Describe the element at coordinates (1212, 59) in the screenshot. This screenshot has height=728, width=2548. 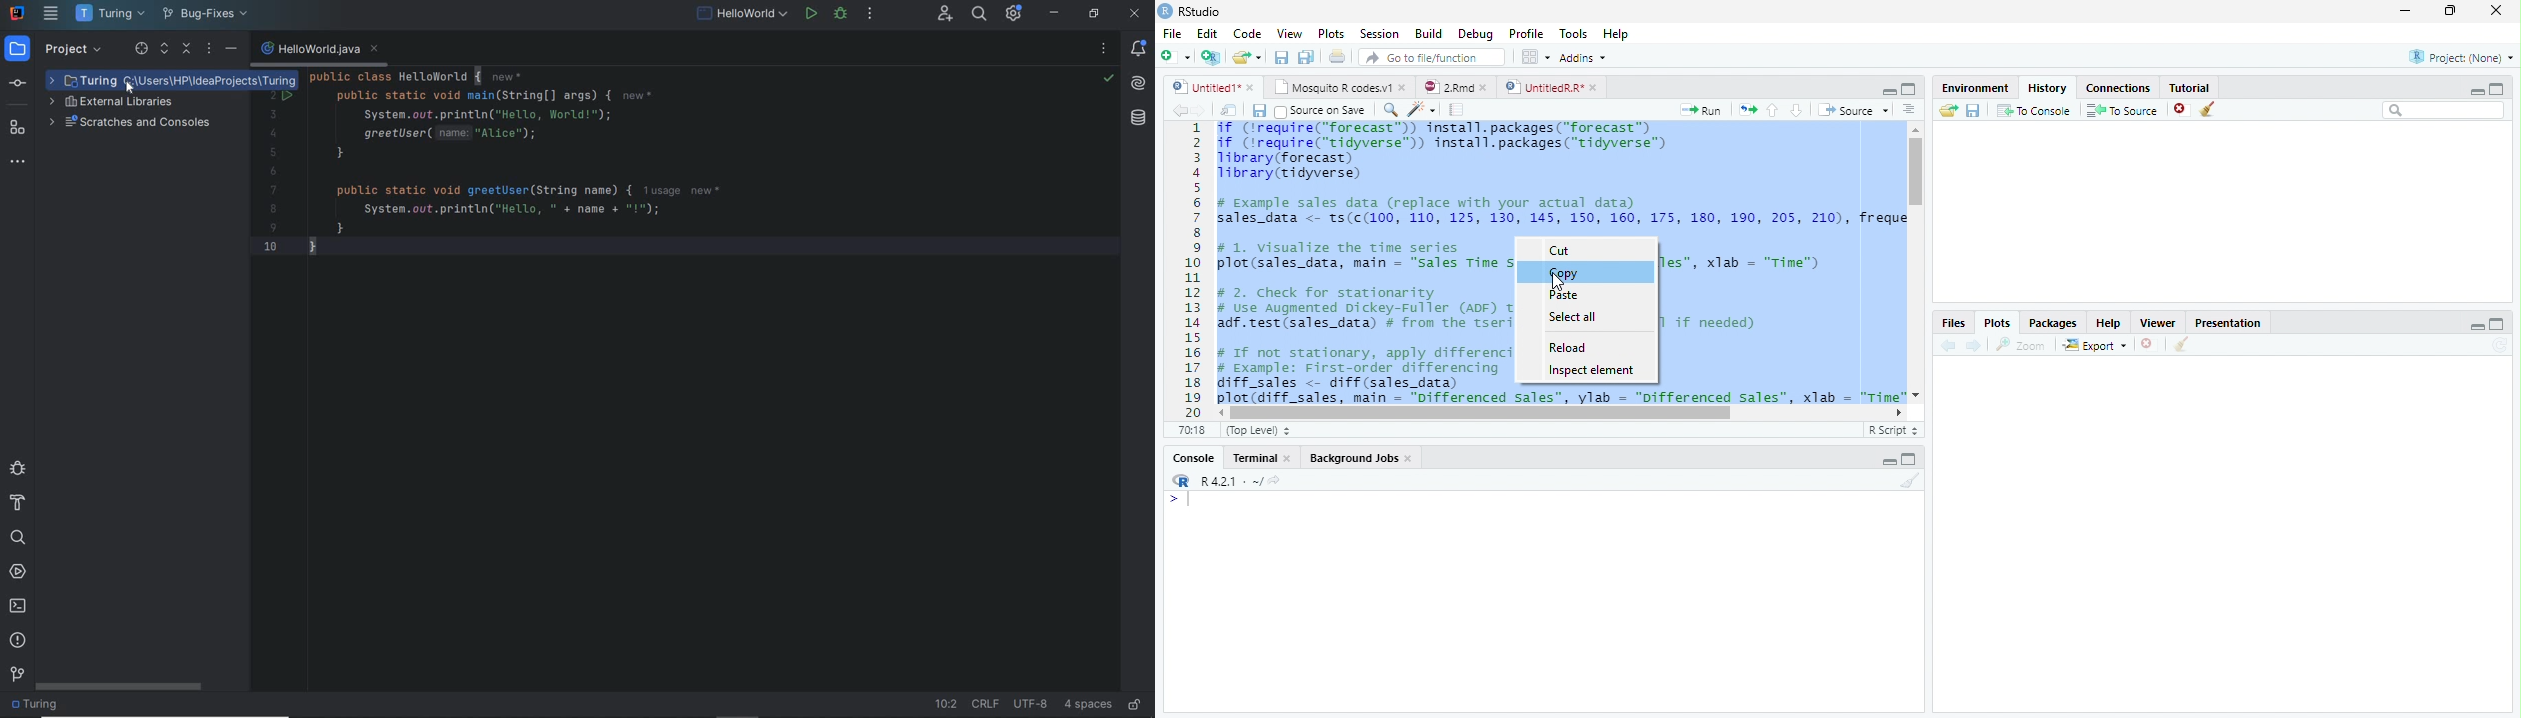
I see `Create a project` at that location.